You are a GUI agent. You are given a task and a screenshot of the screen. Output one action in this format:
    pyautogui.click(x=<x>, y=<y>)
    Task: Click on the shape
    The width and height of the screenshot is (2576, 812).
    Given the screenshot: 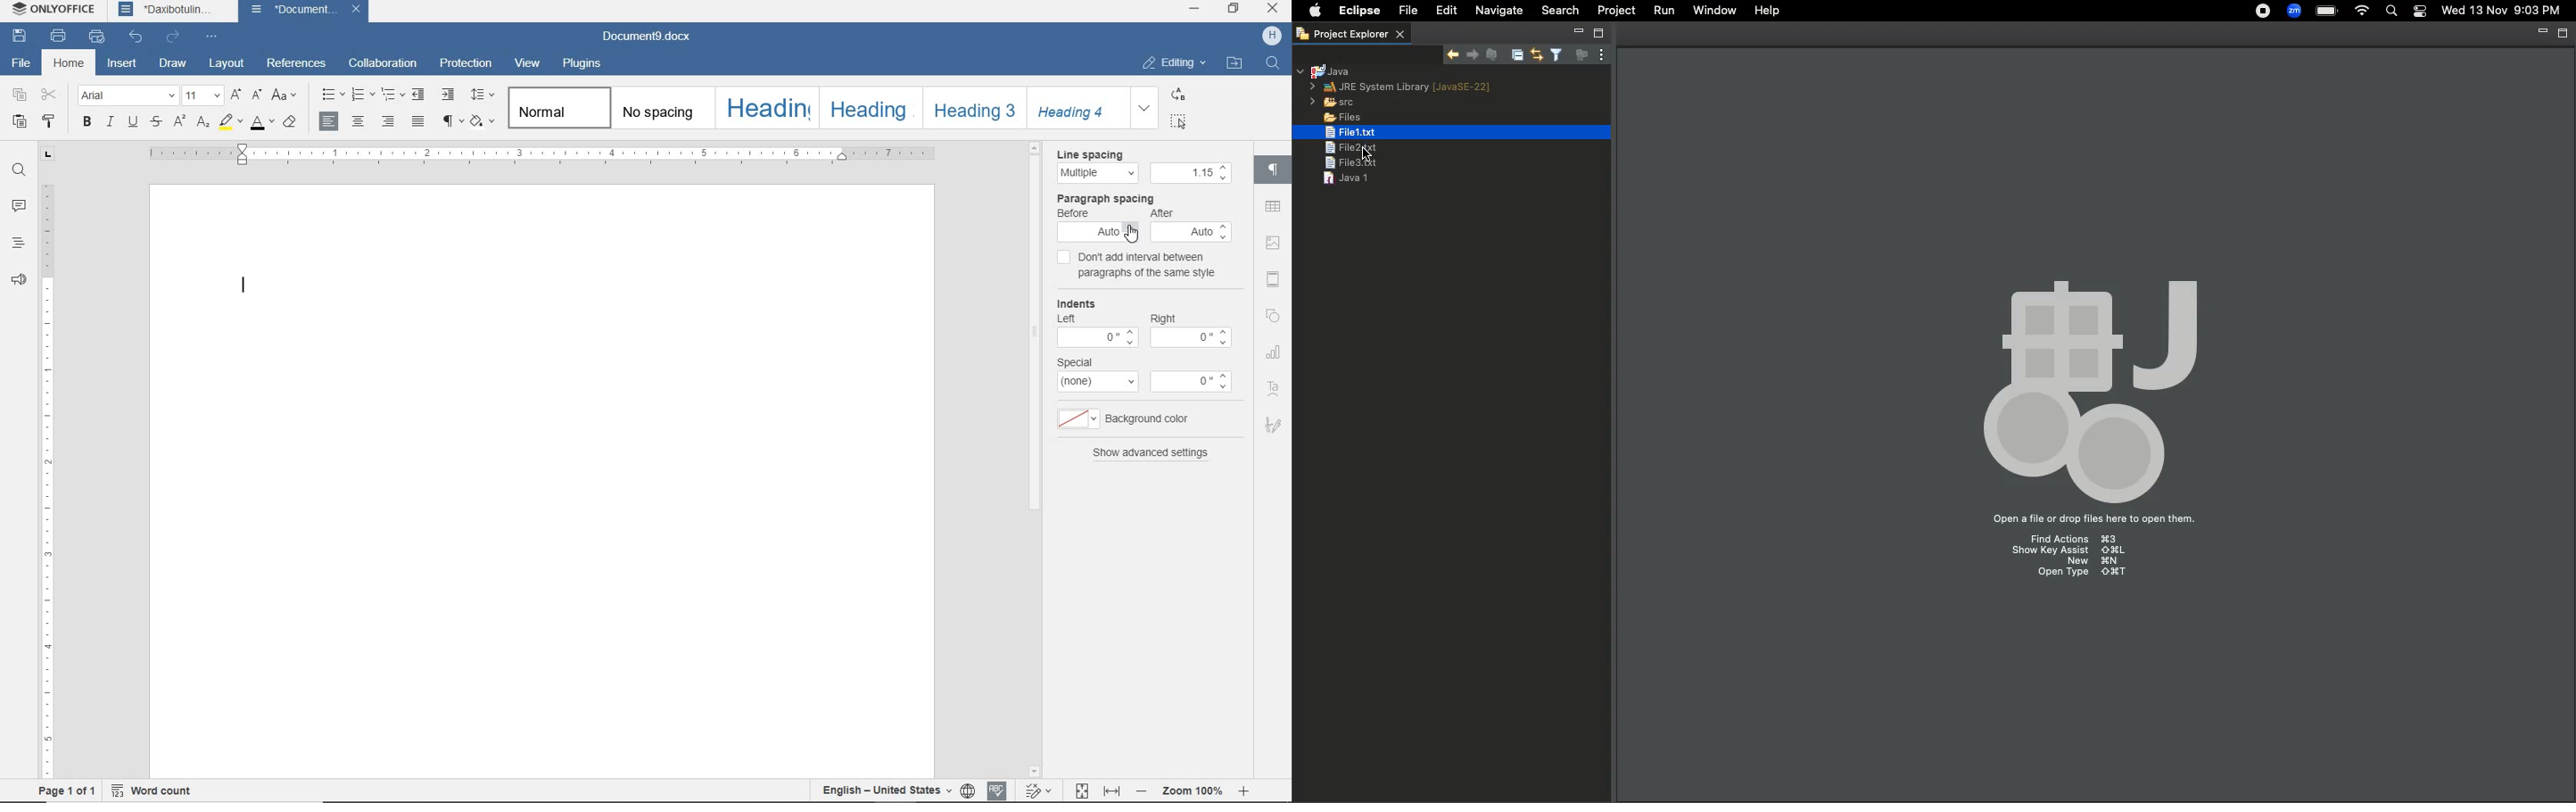 What is the action you would take?
    pyautogui.click(x=1272, y=317)
    